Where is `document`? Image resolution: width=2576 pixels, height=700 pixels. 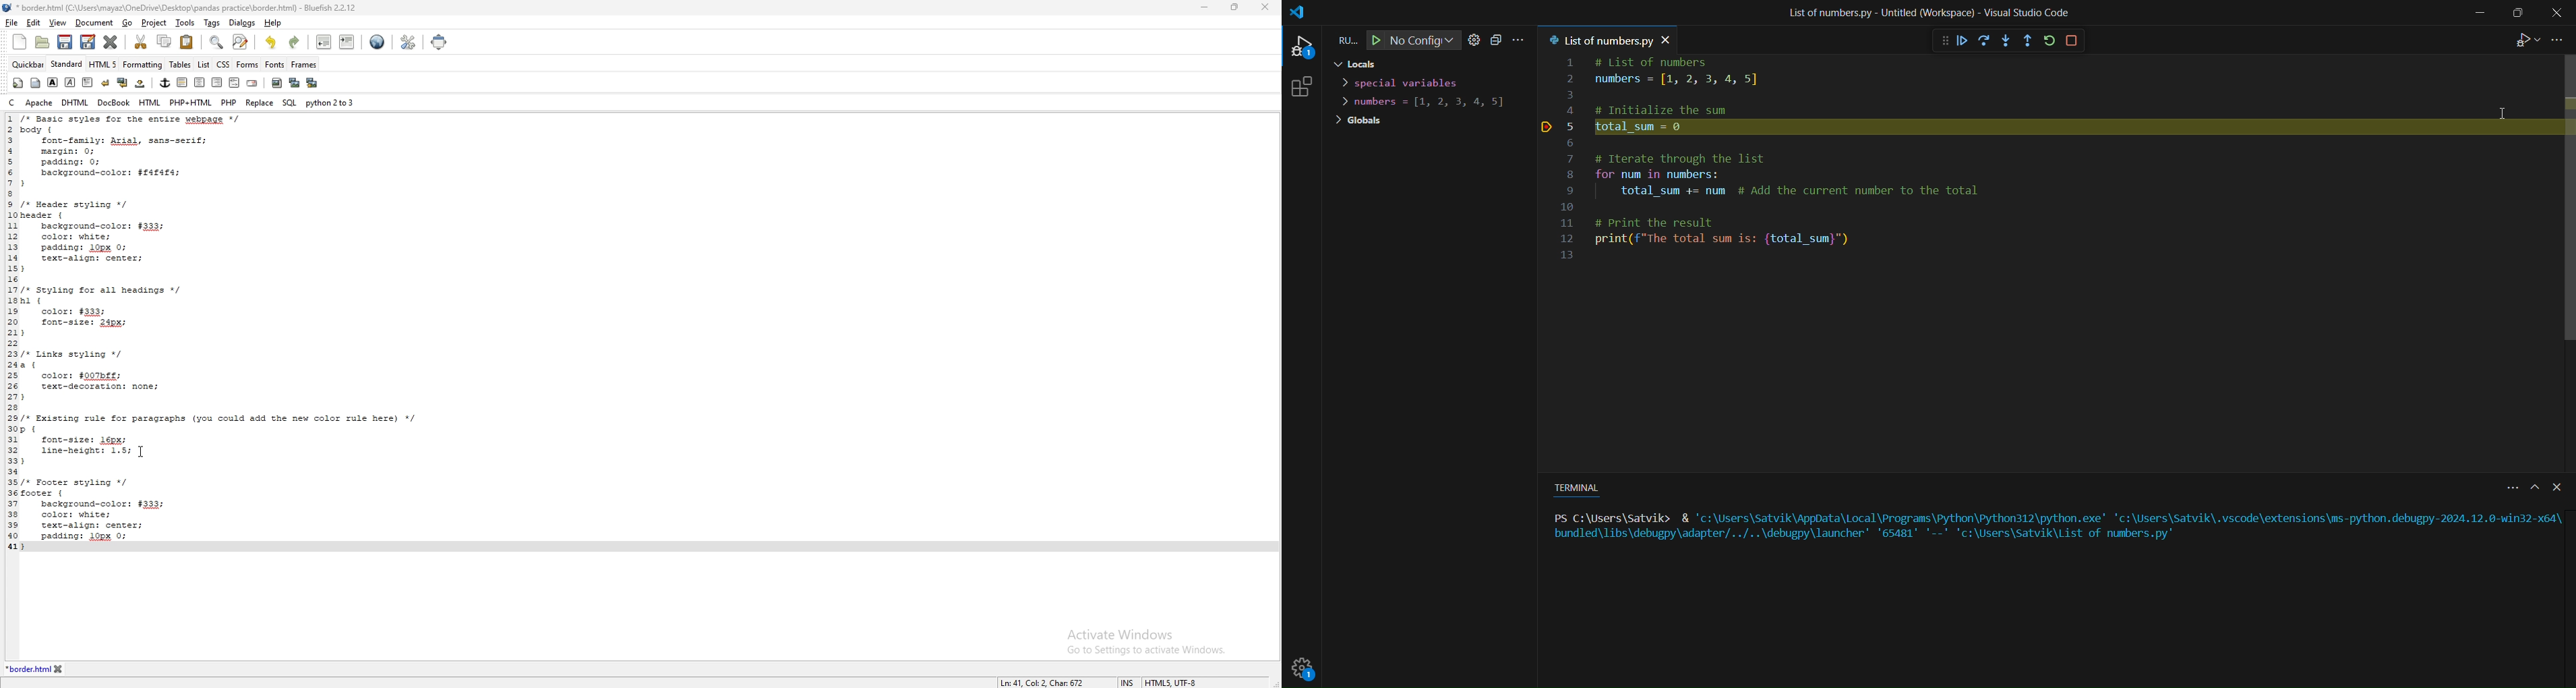
document is located at coordinates (93, 23).